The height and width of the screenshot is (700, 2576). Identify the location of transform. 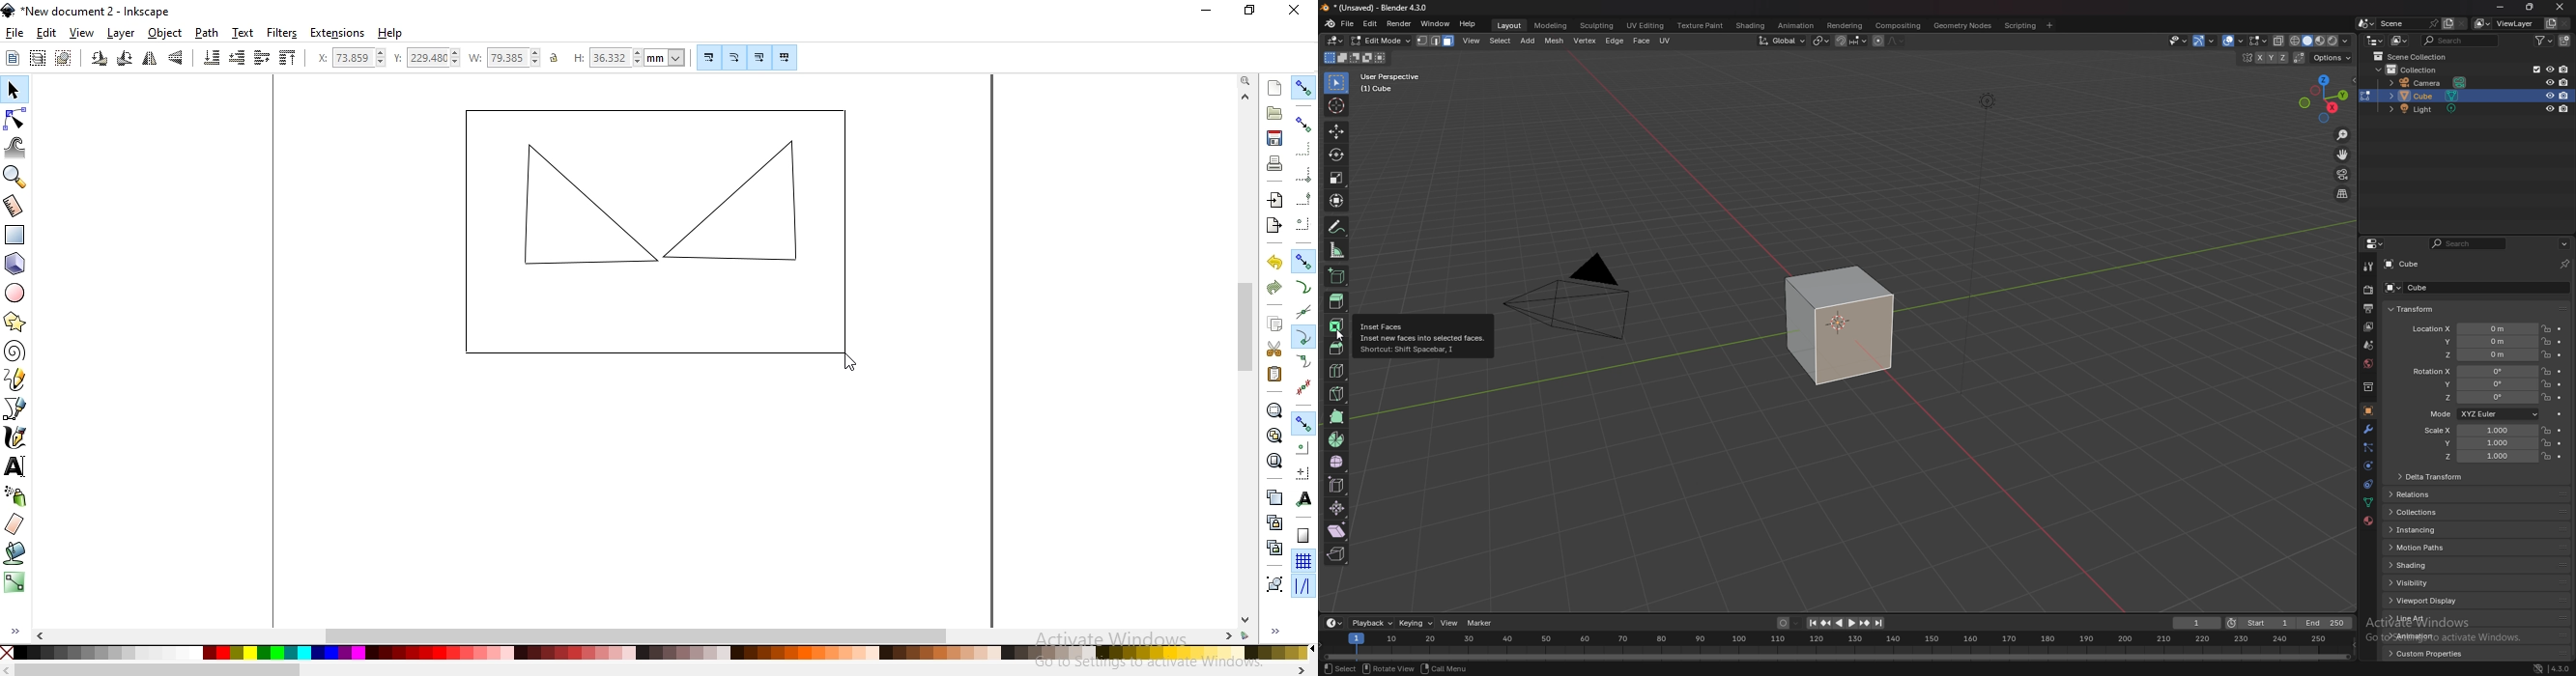
(2412, 310).